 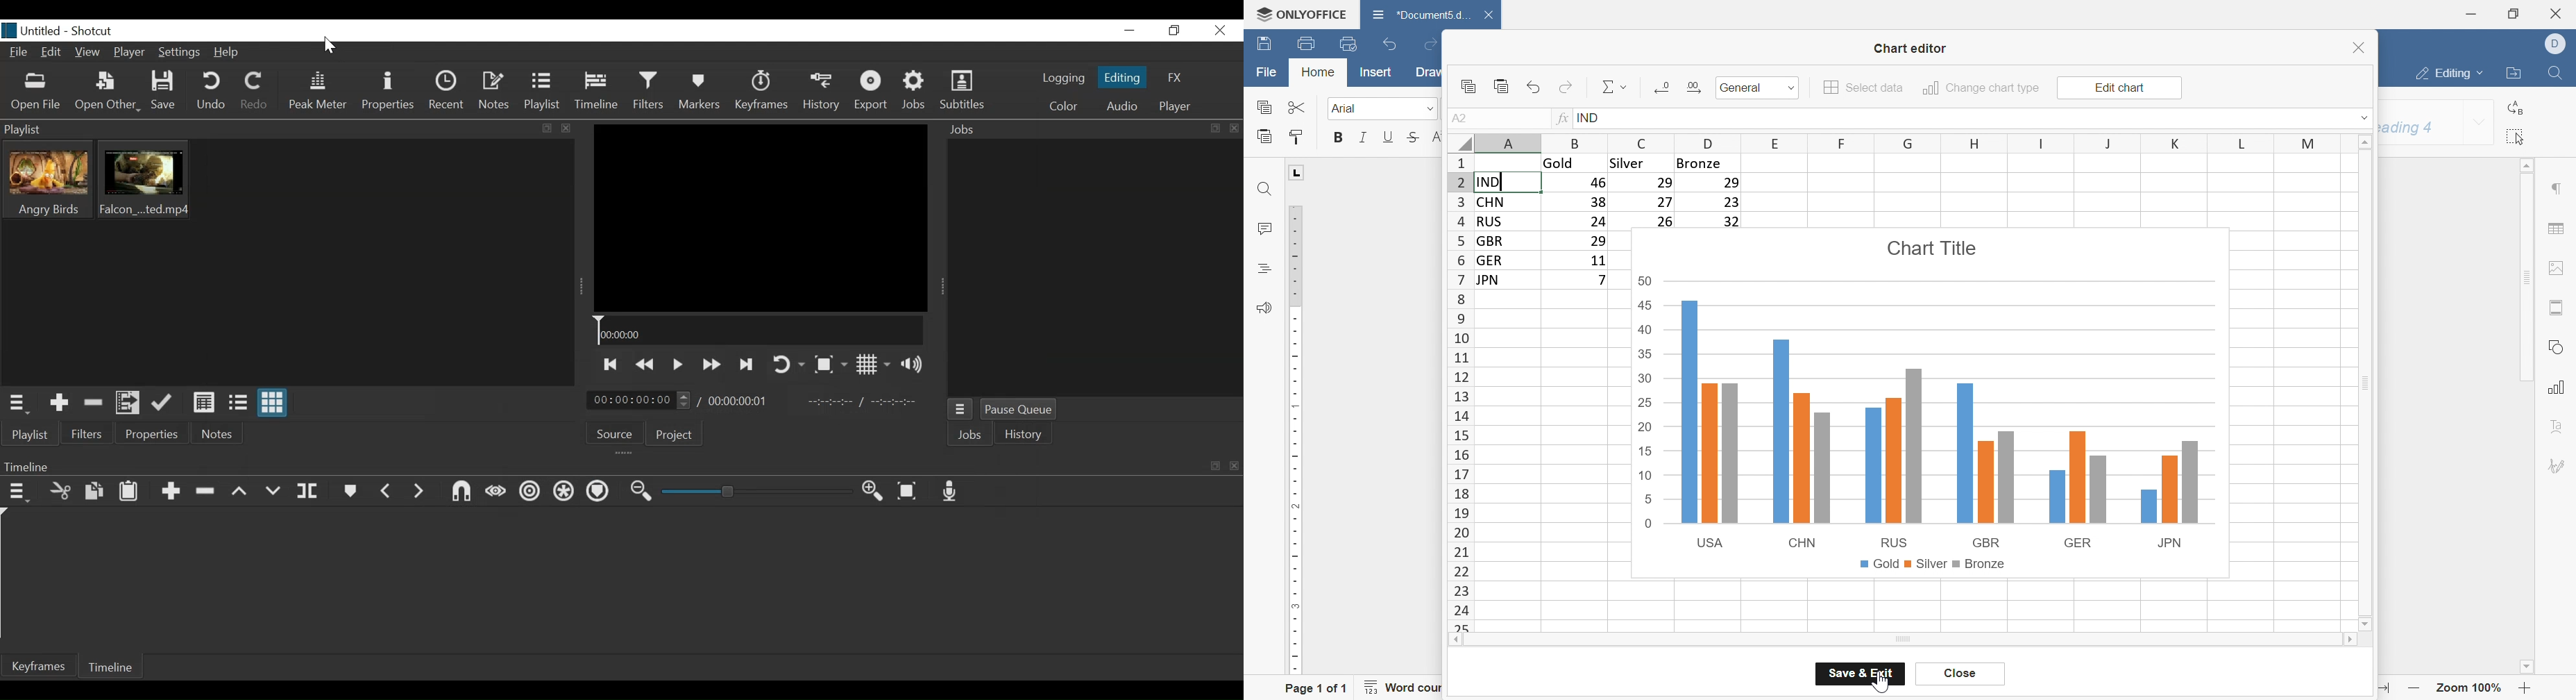 I want to click on Cut, so click(x=61, y=490).